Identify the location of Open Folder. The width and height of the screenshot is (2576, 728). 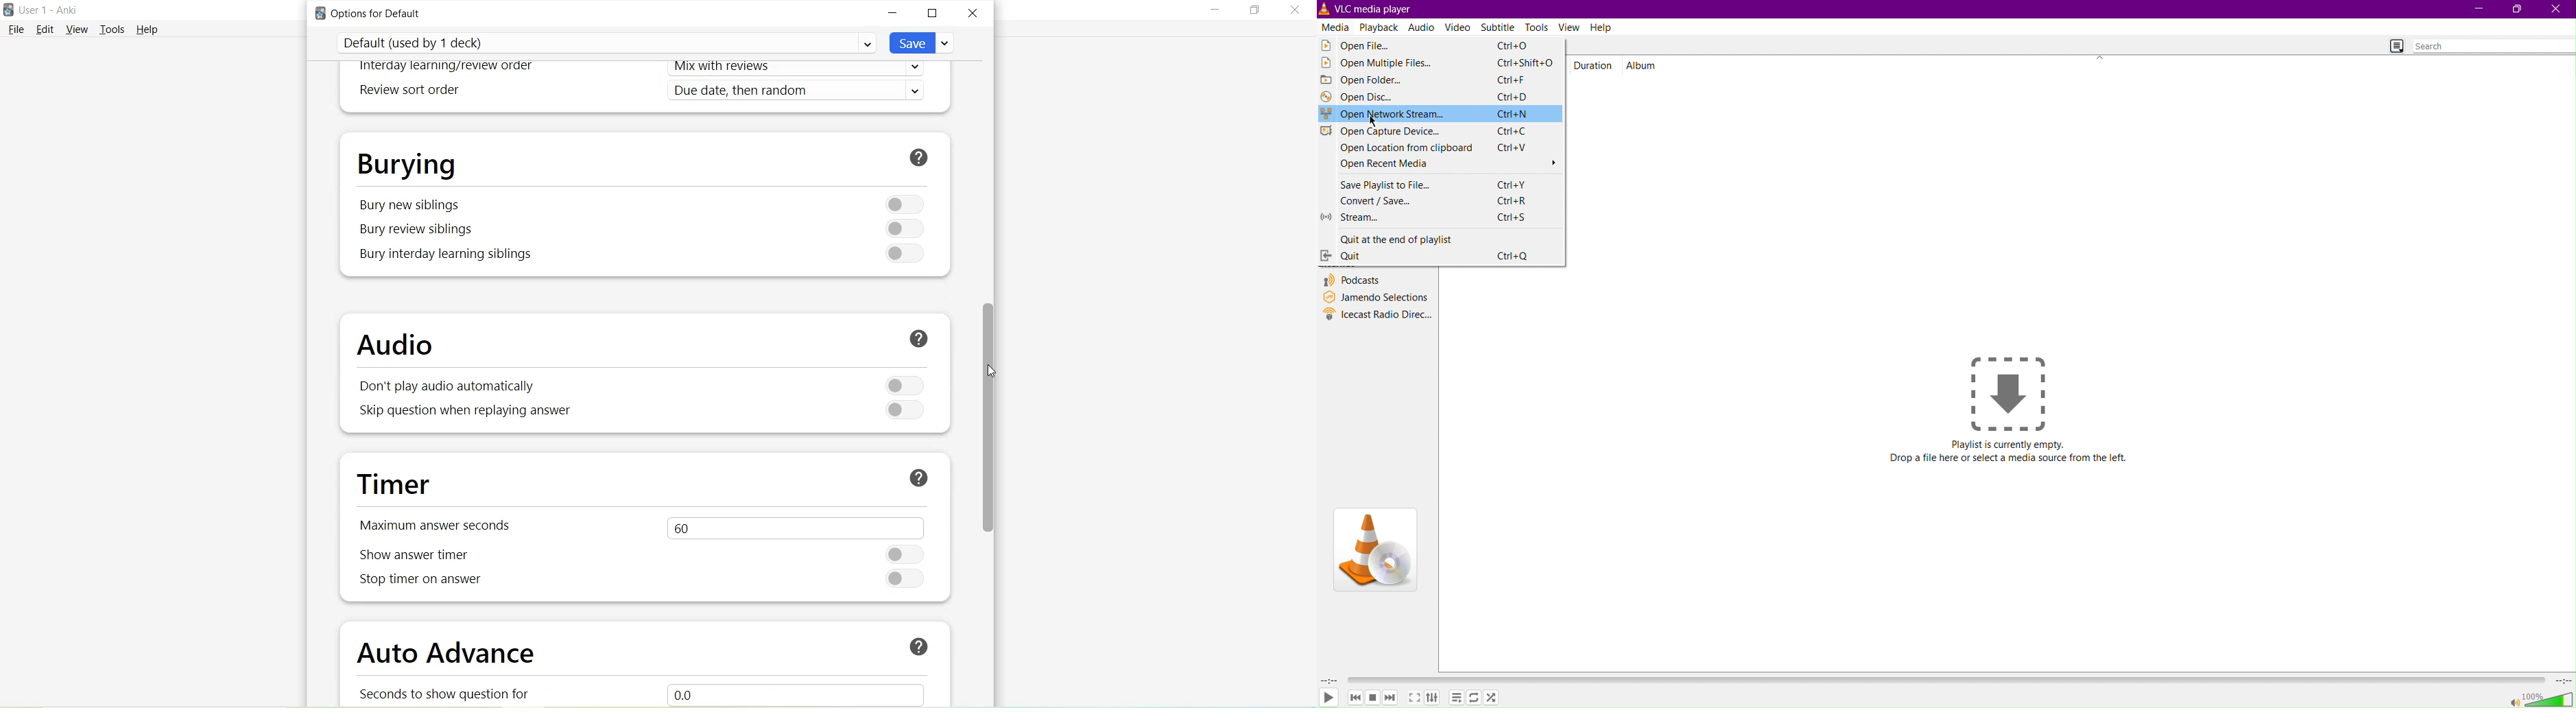
(1379, 81).